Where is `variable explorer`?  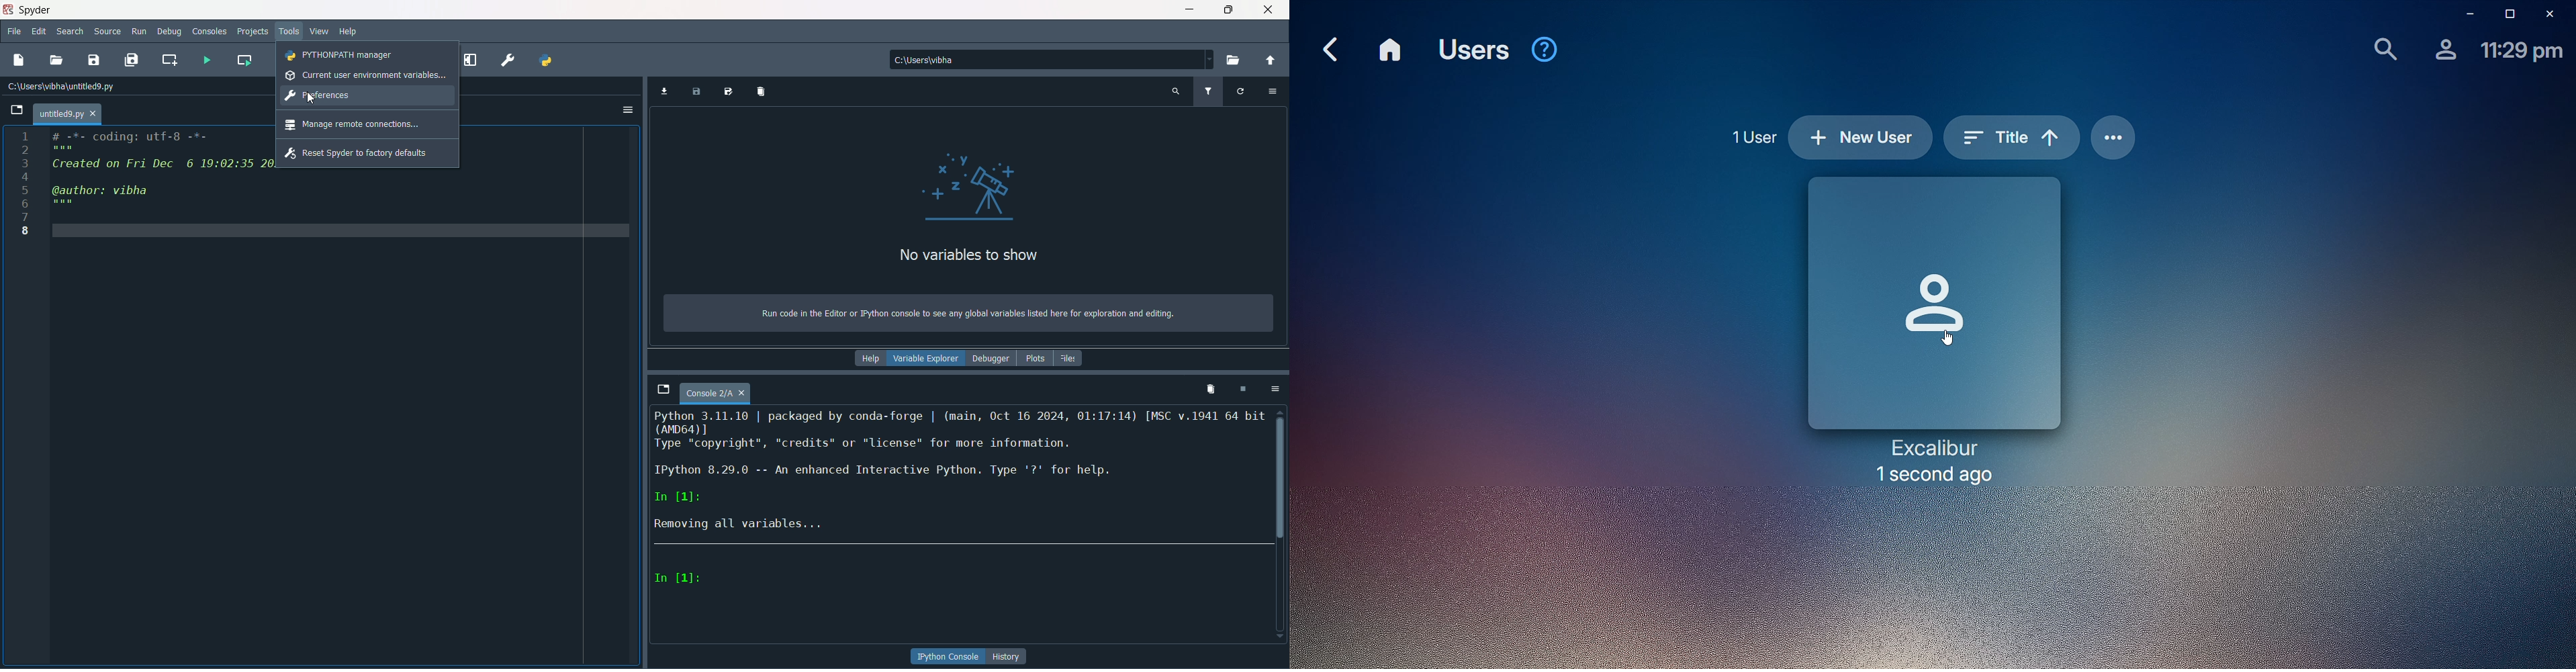 variable explorer is located at coordinates (925, 360).